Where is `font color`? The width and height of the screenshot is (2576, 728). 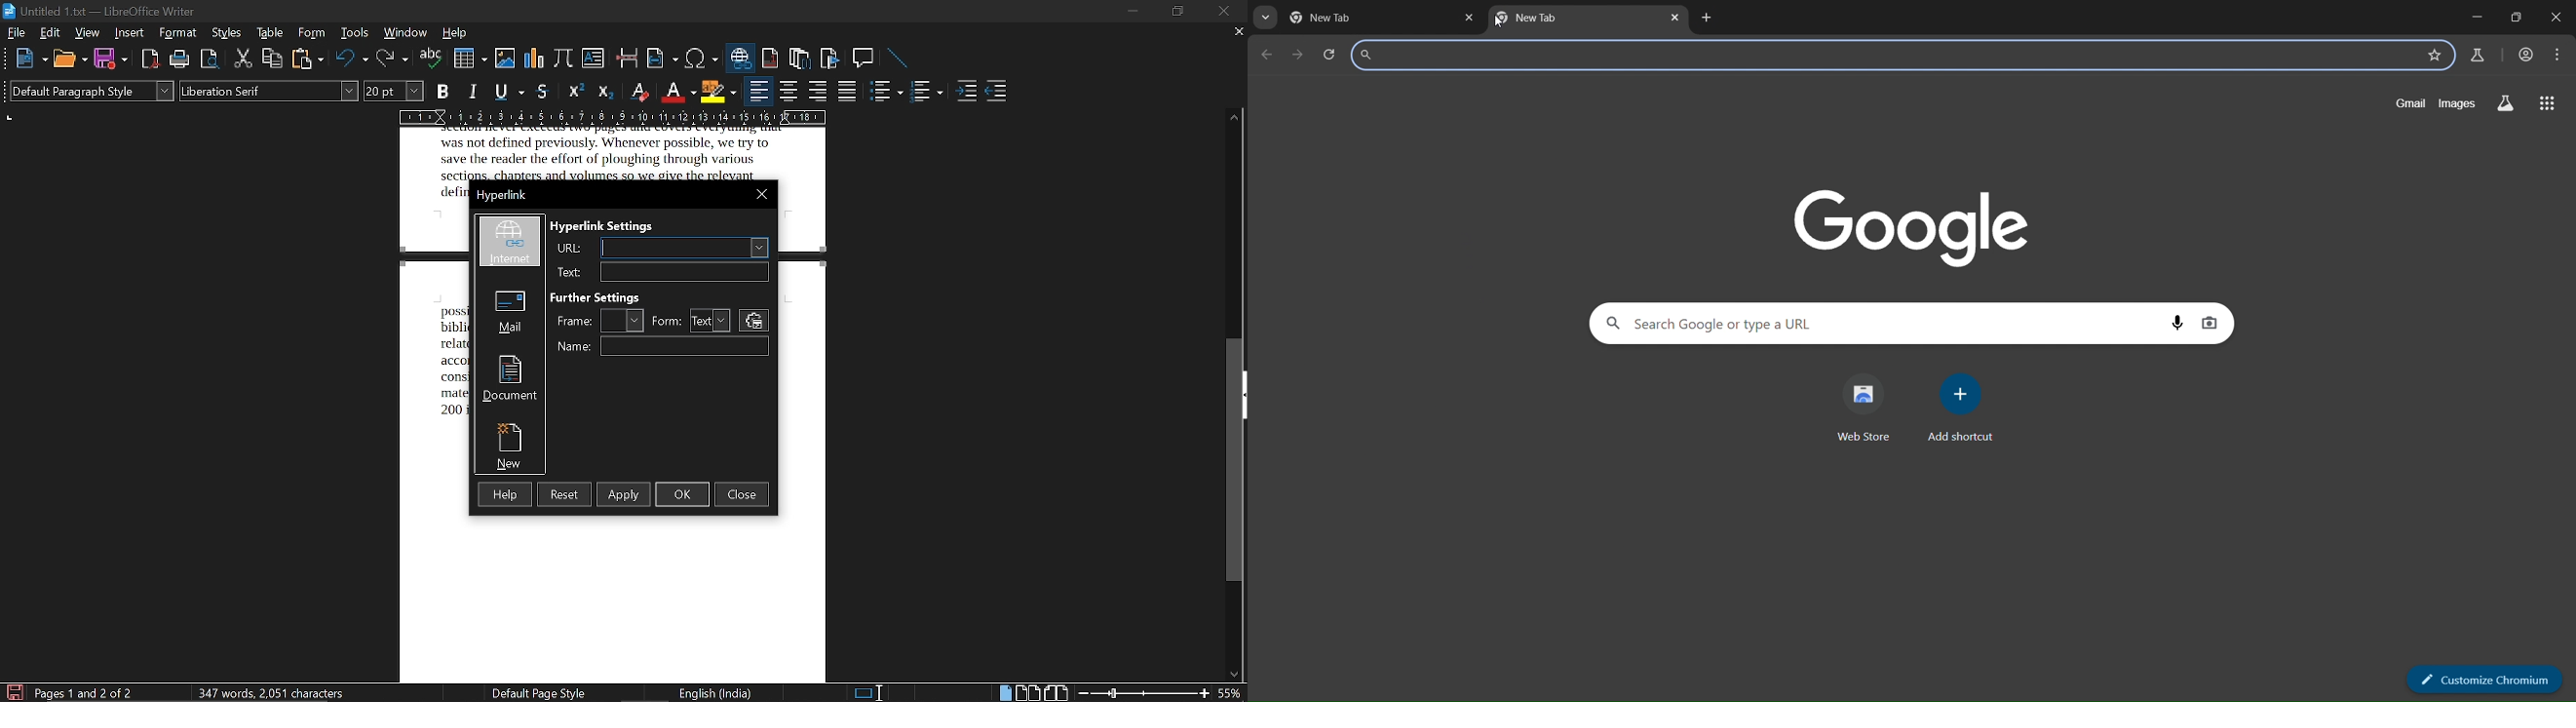 font color is located at coordinates (676, 91).